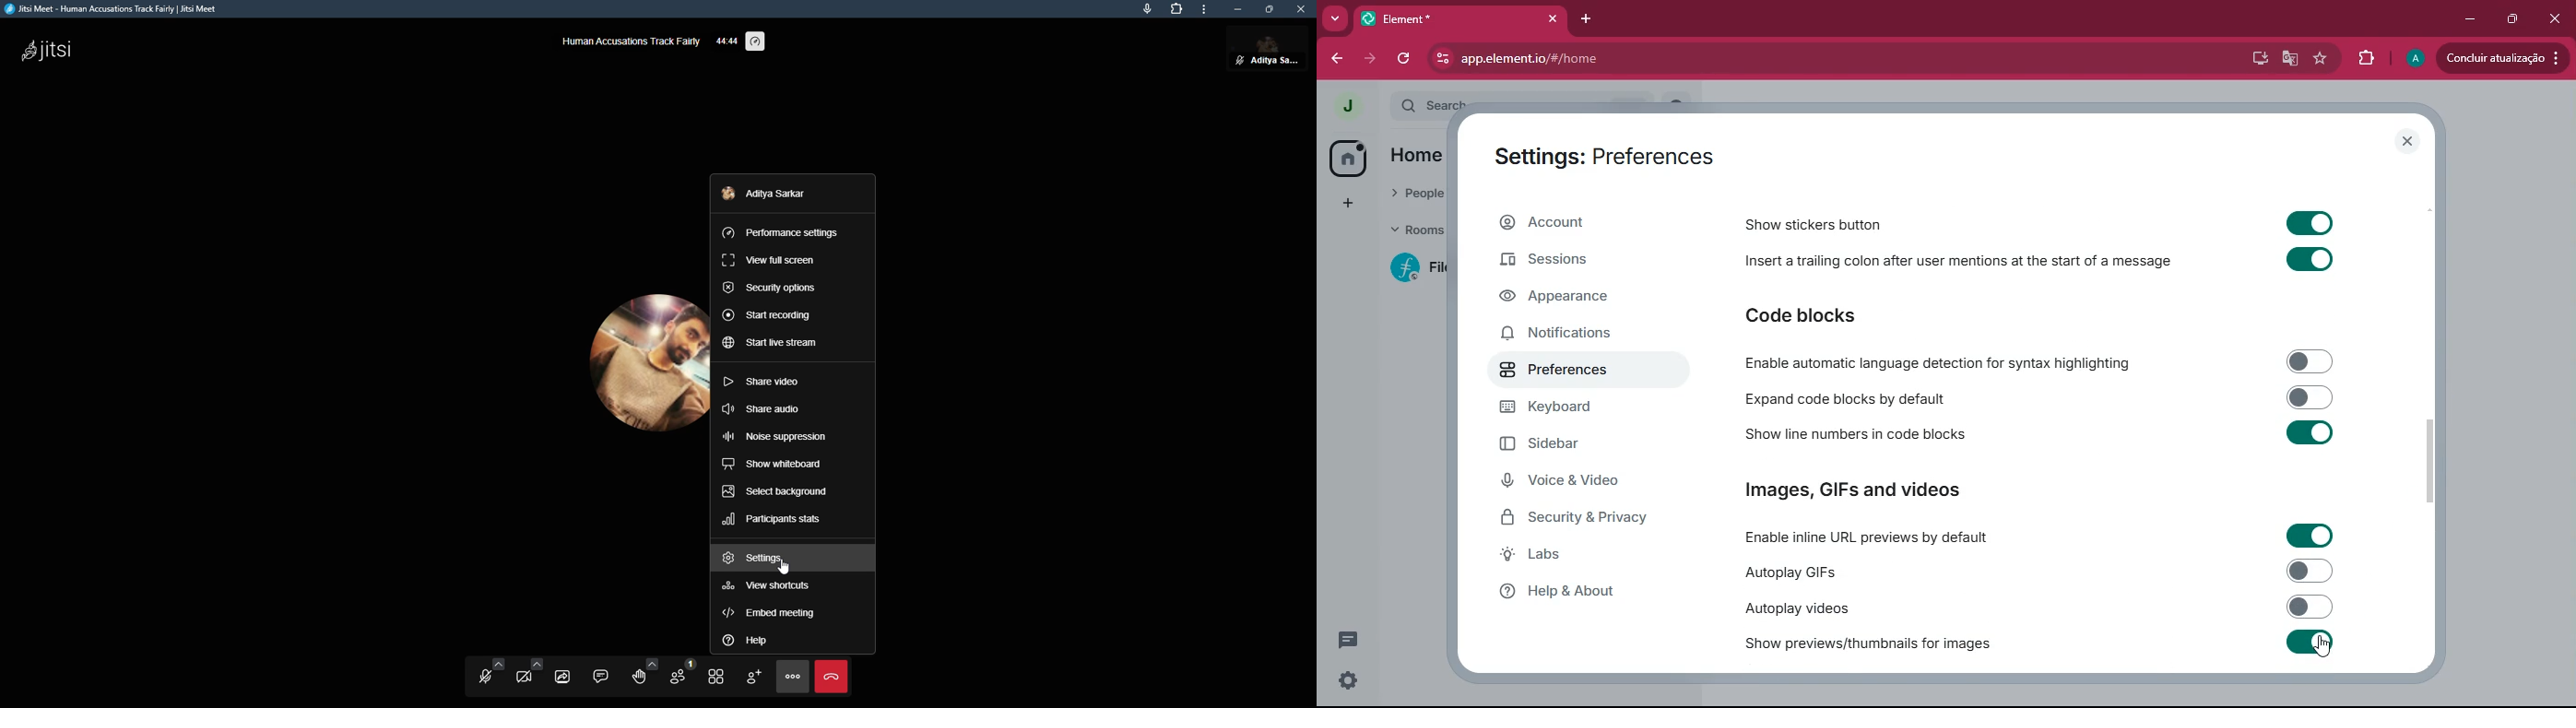  What do you see at coordinates (1351, 204) in the screenshot?
I see `add` at bounding box center [1351, 204].